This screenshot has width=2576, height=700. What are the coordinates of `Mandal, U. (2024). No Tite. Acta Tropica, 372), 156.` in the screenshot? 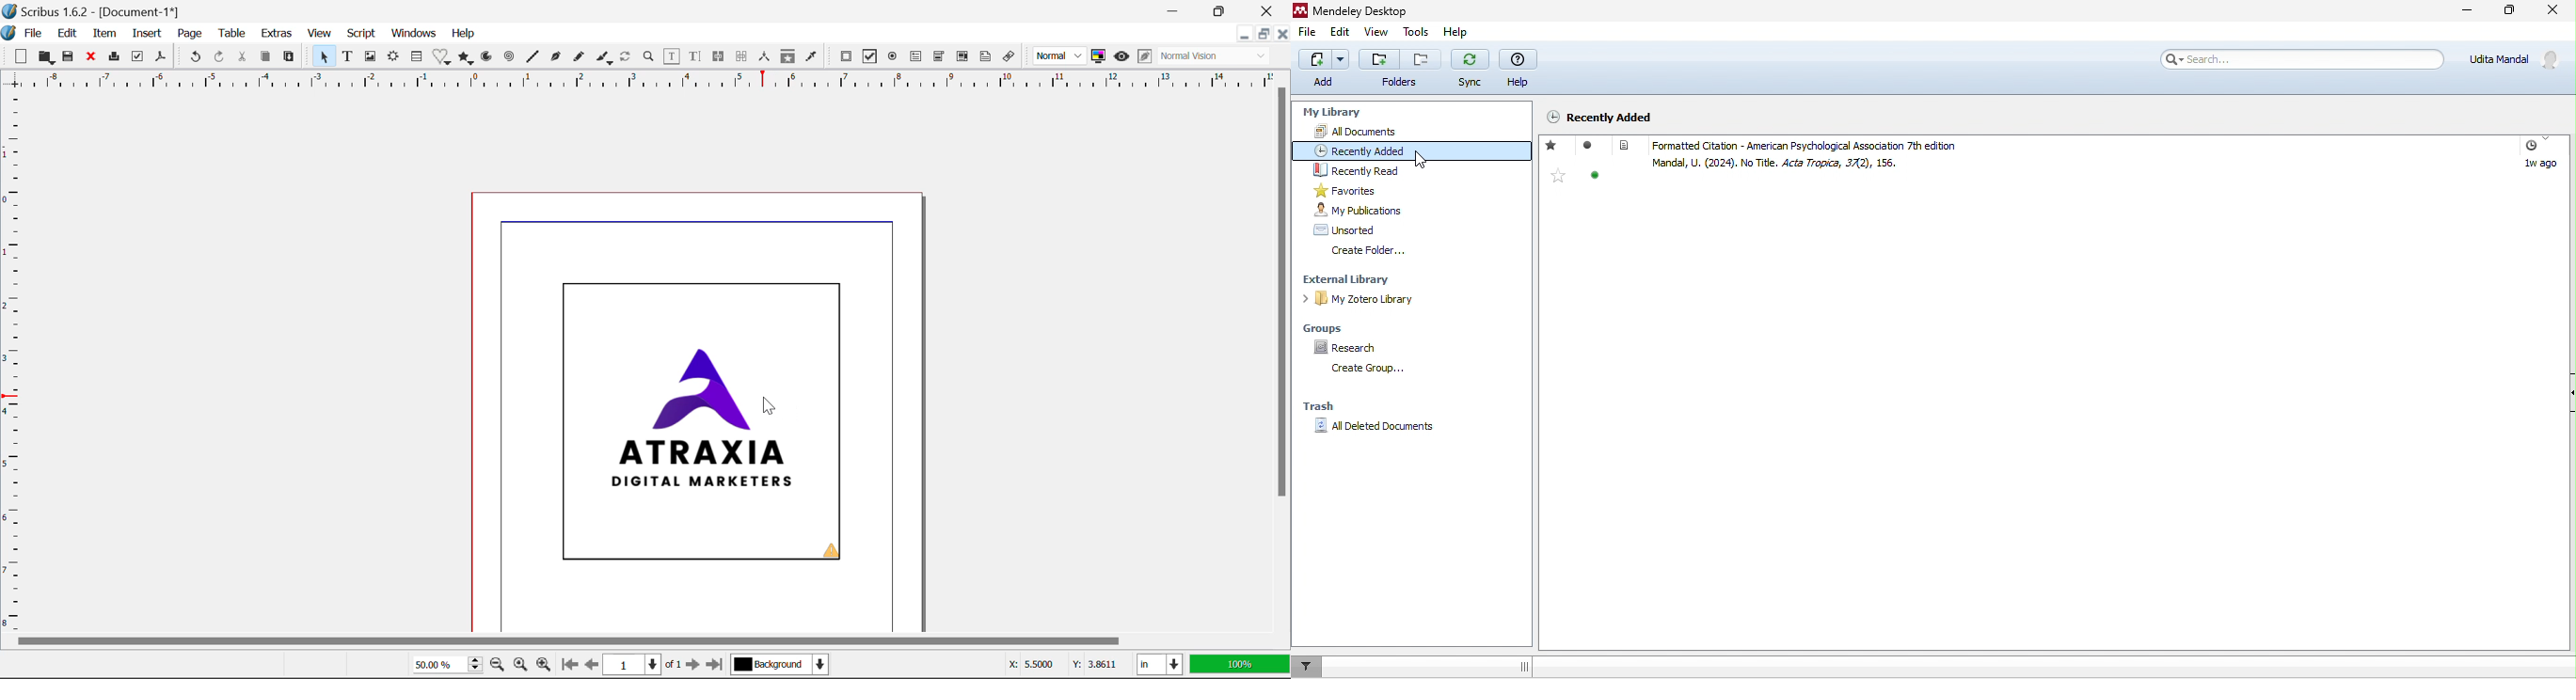 It's located at (1778, 165).